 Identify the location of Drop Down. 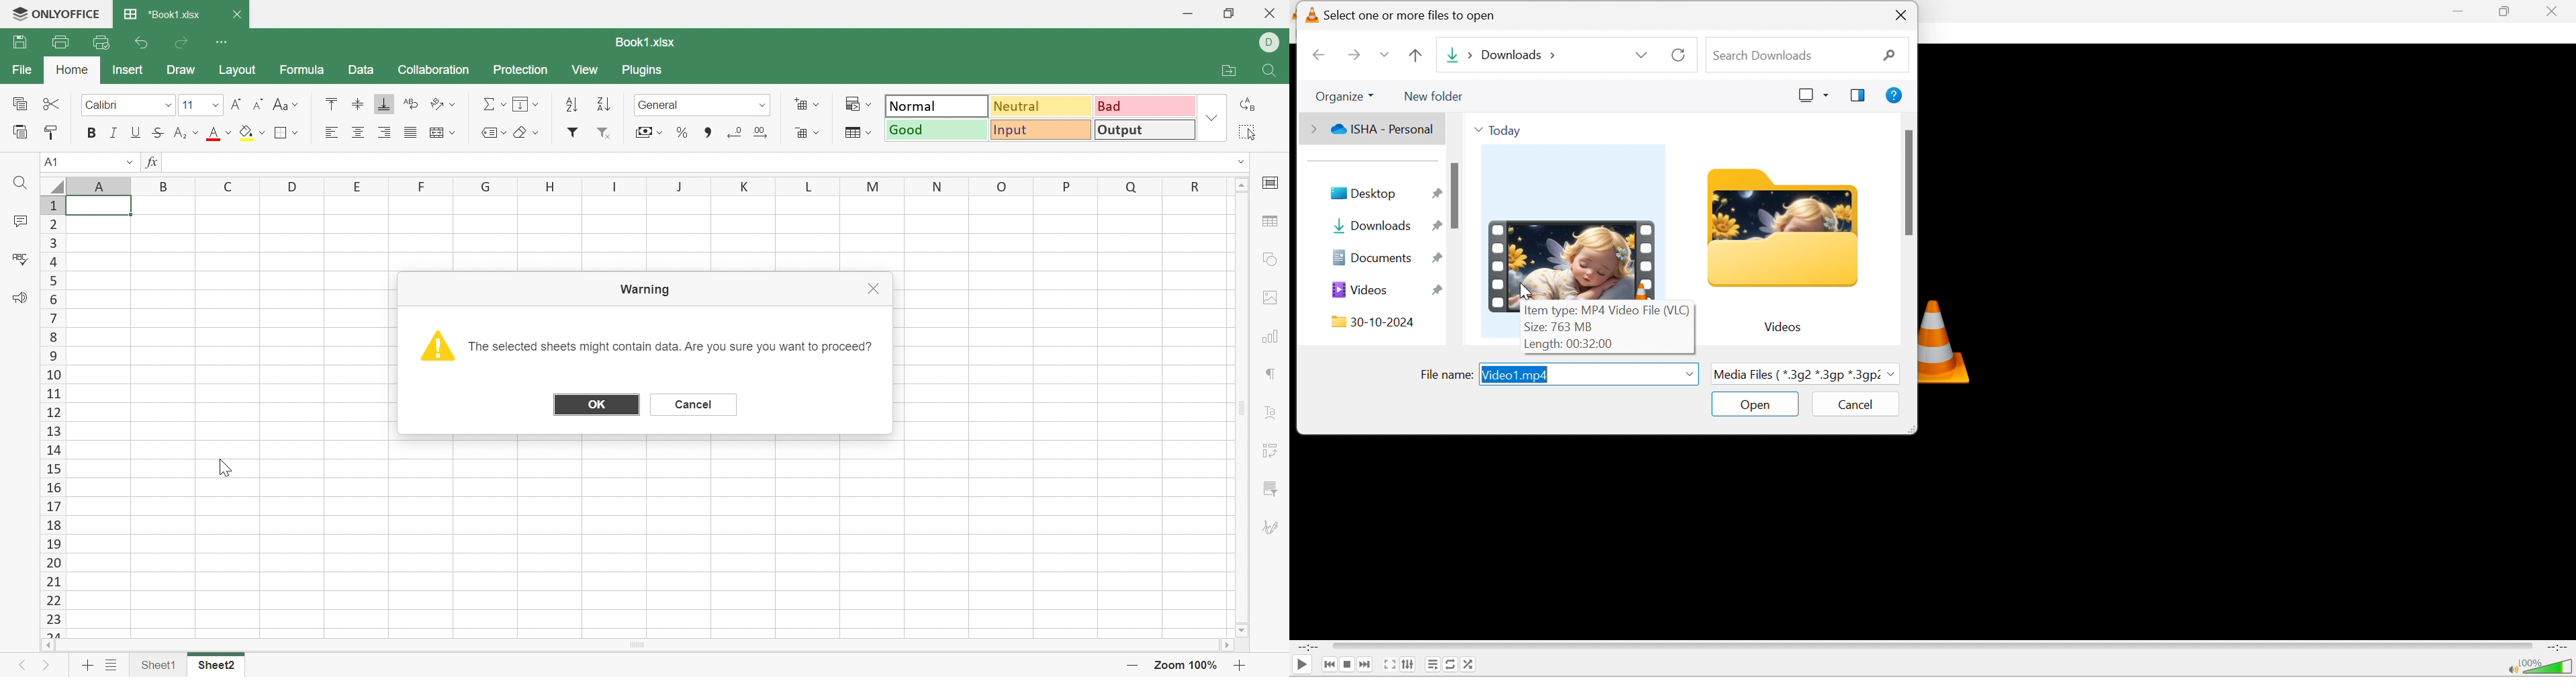
(128, 161).